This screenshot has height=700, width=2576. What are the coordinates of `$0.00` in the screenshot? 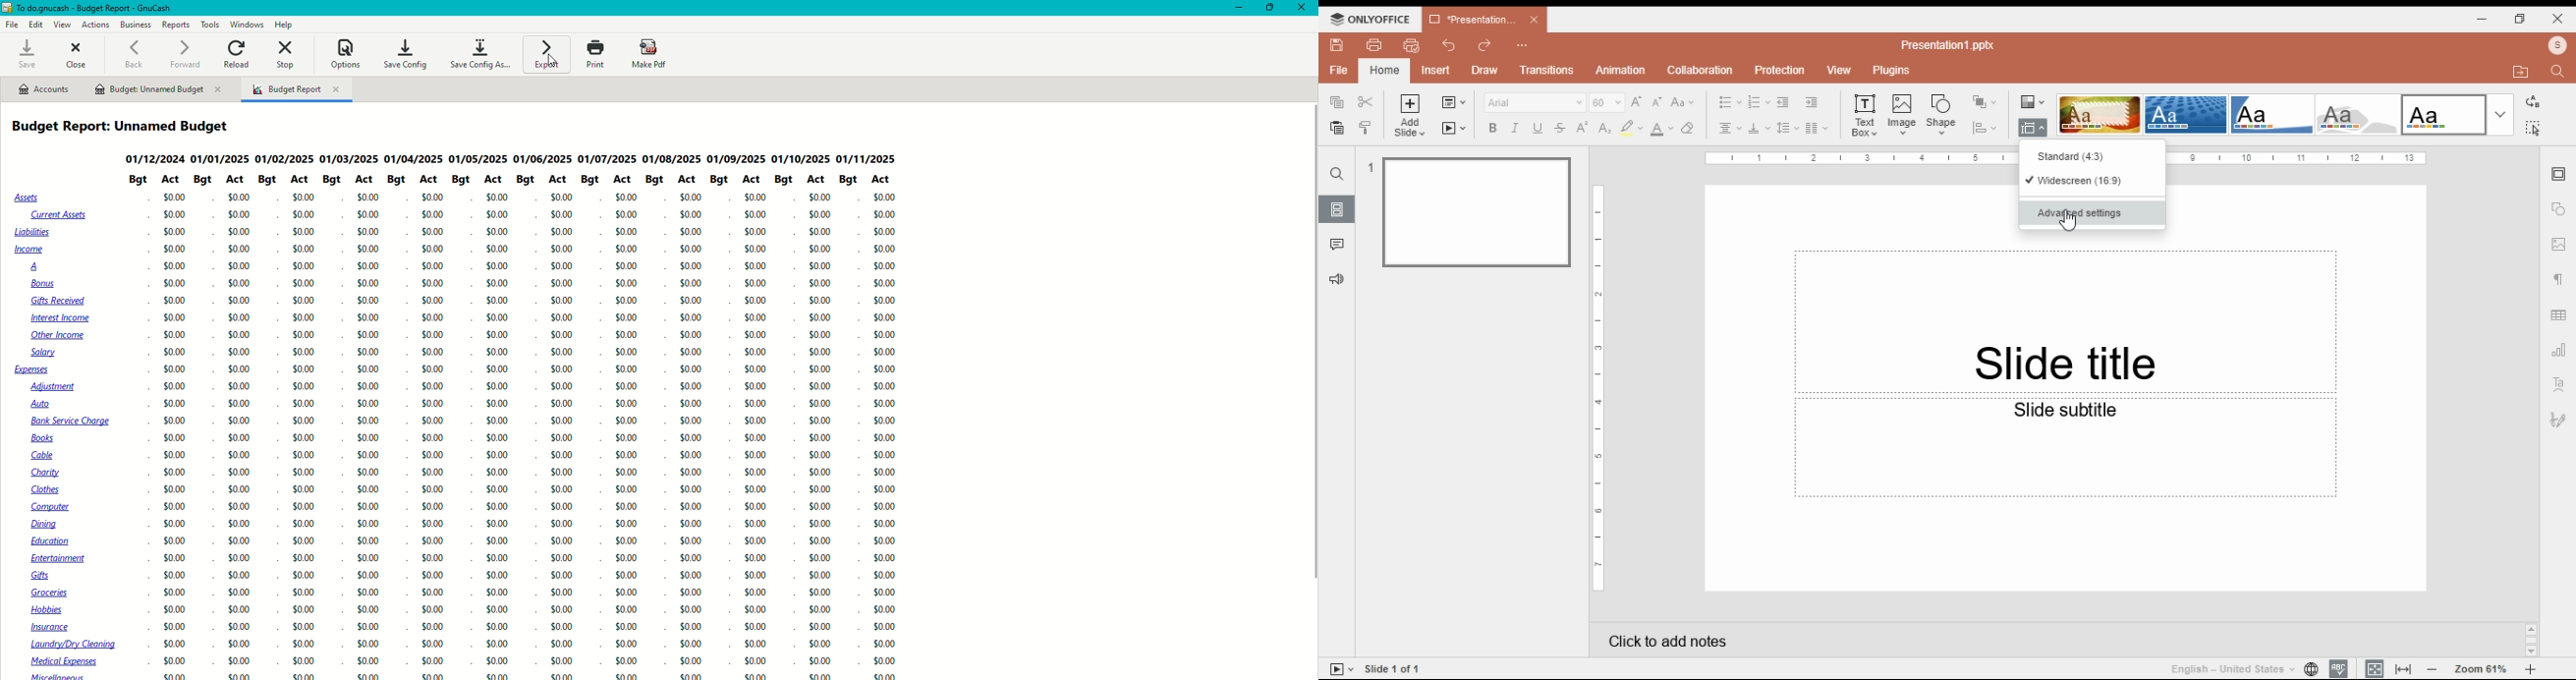 It's located at (365, 577).